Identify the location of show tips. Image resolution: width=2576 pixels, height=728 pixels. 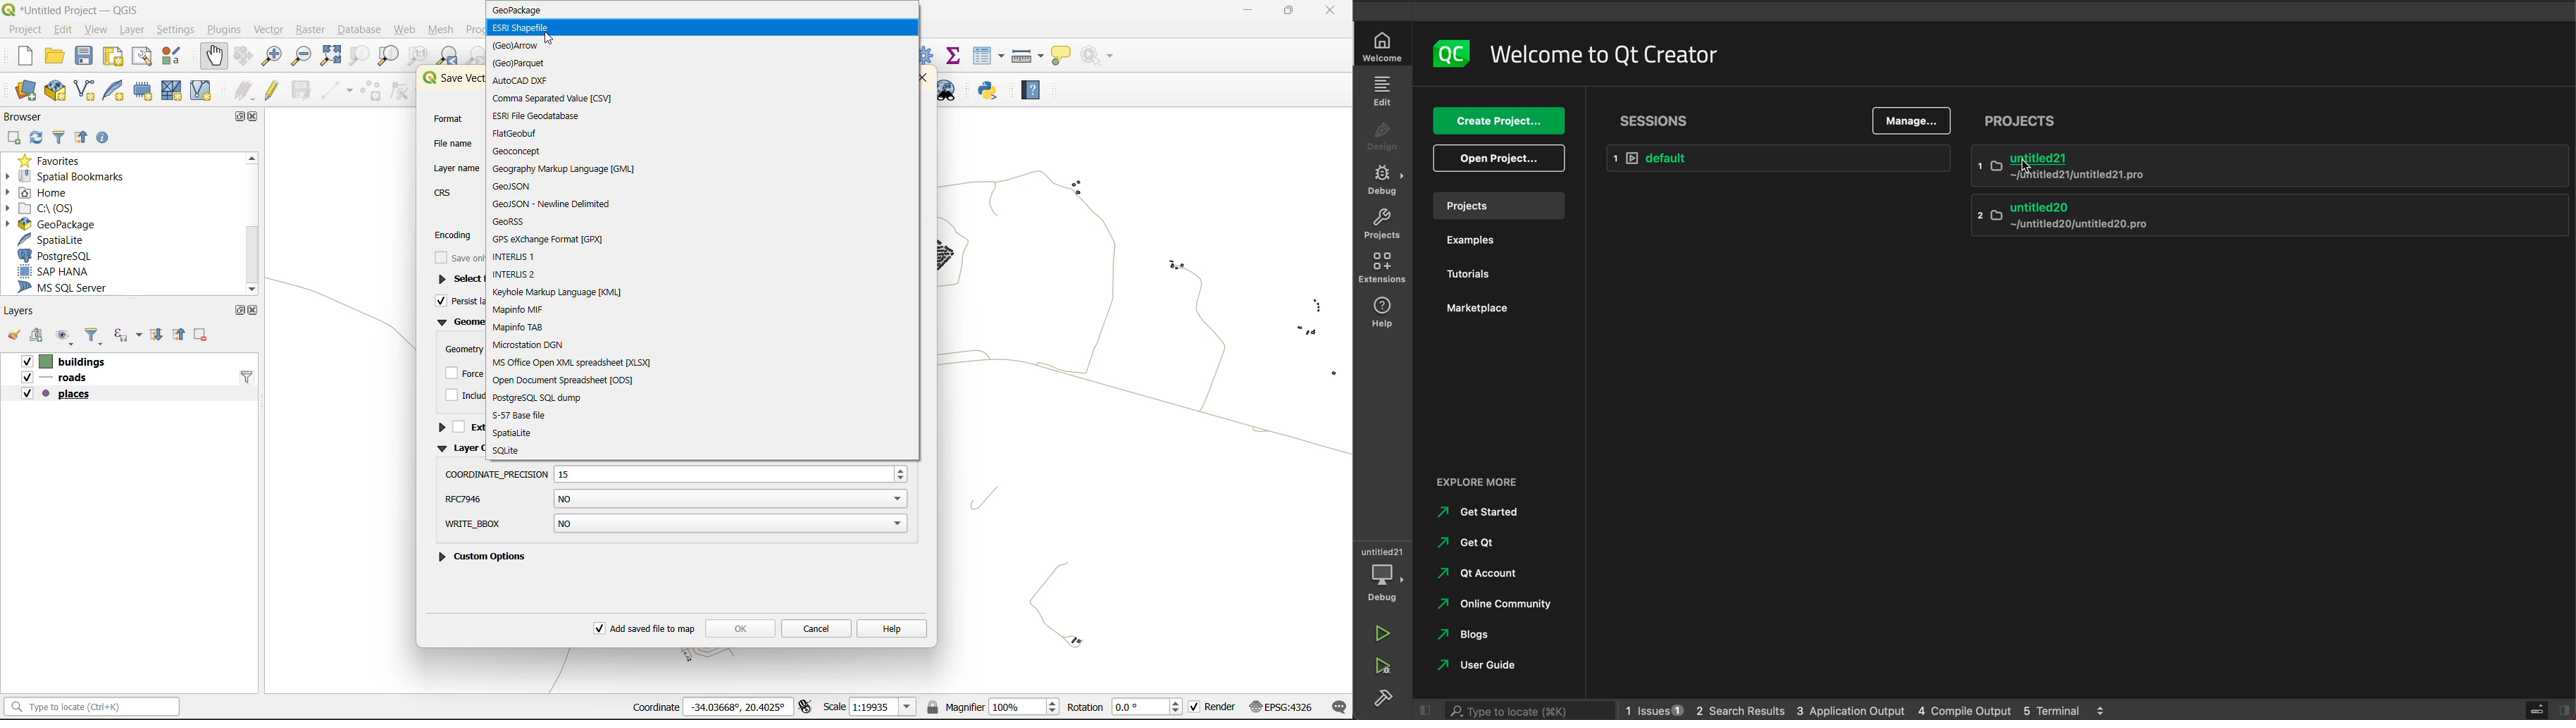
(1064, 56).